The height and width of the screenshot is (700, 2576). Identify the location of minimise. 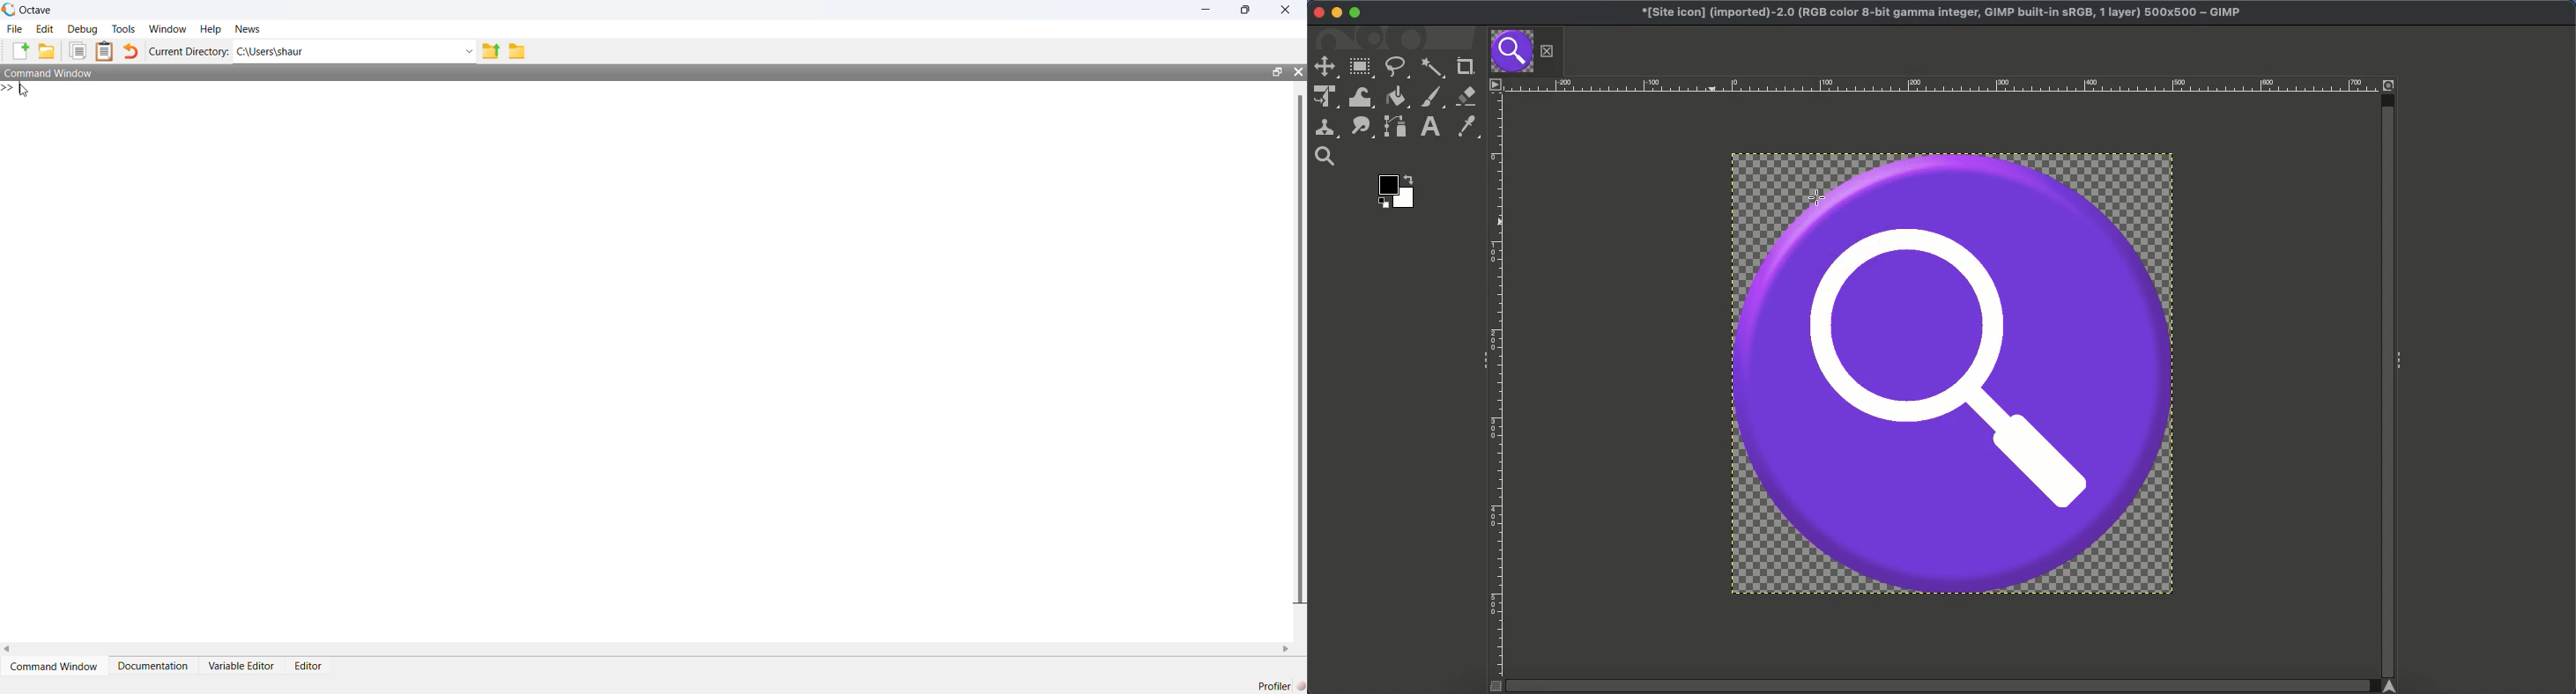
(1207, 9).